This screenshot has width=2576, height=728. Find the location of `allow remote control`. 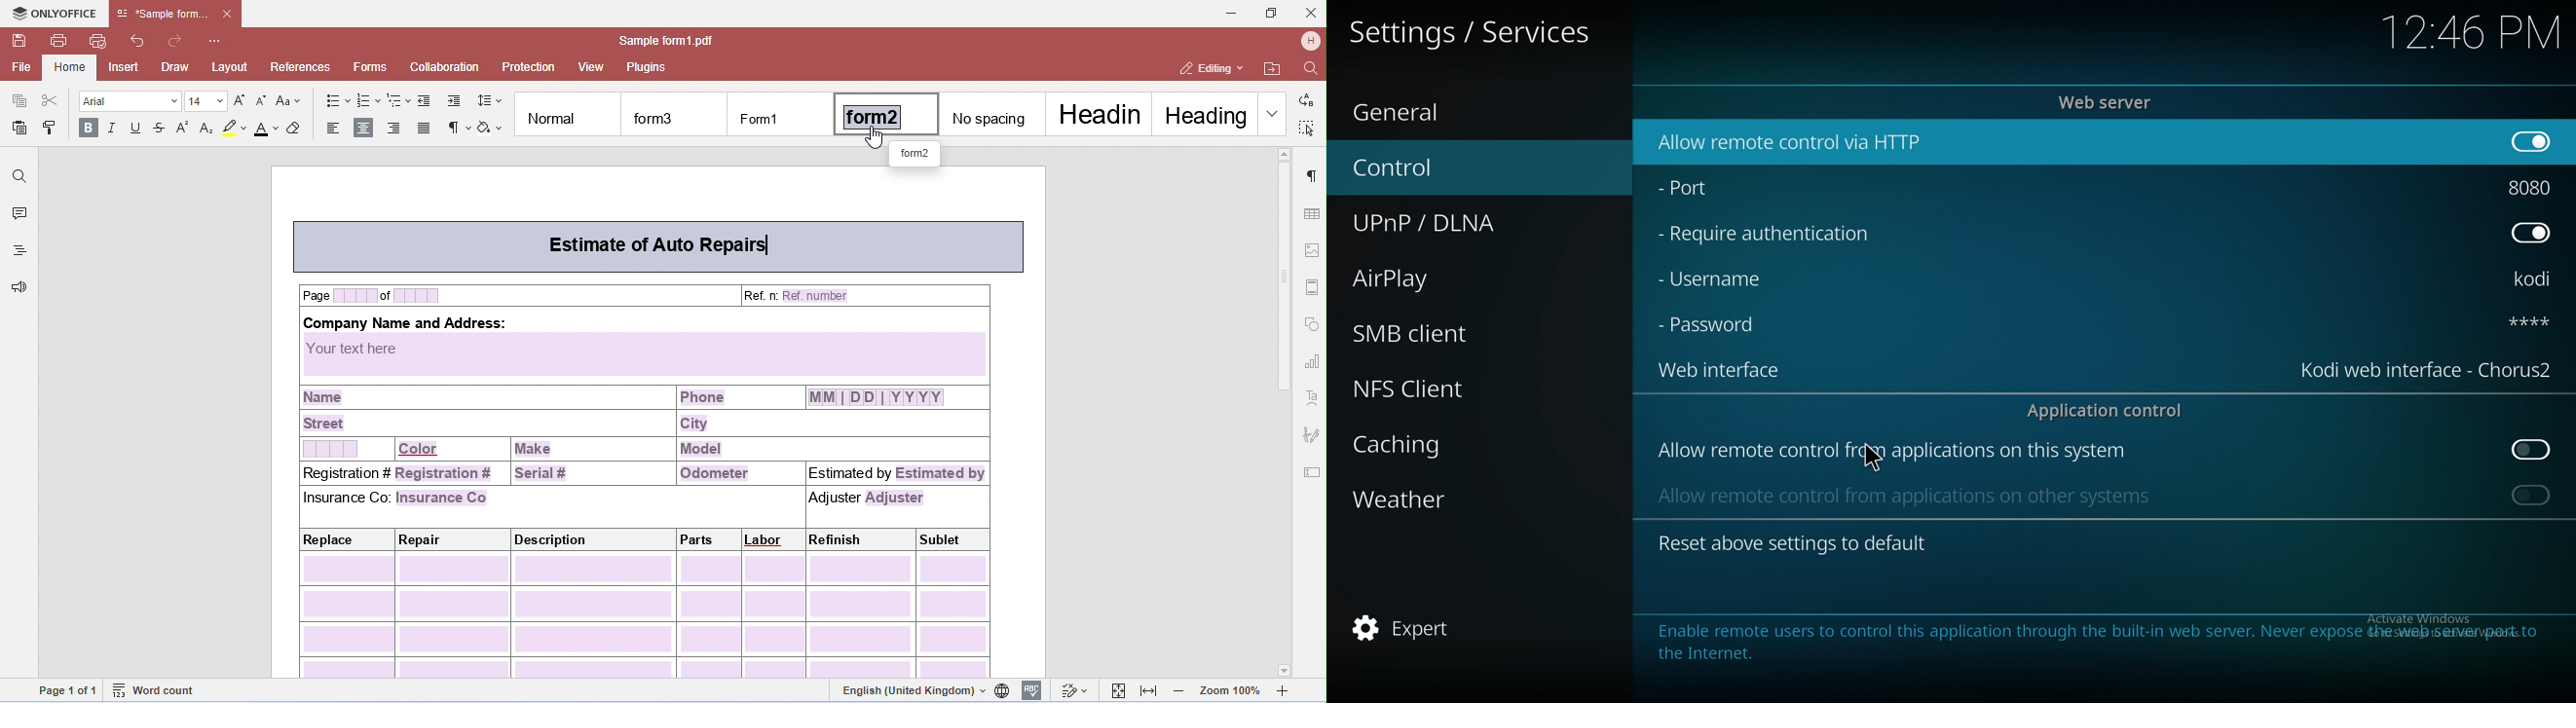

allow remote control is located at coordinates (1892, 452).